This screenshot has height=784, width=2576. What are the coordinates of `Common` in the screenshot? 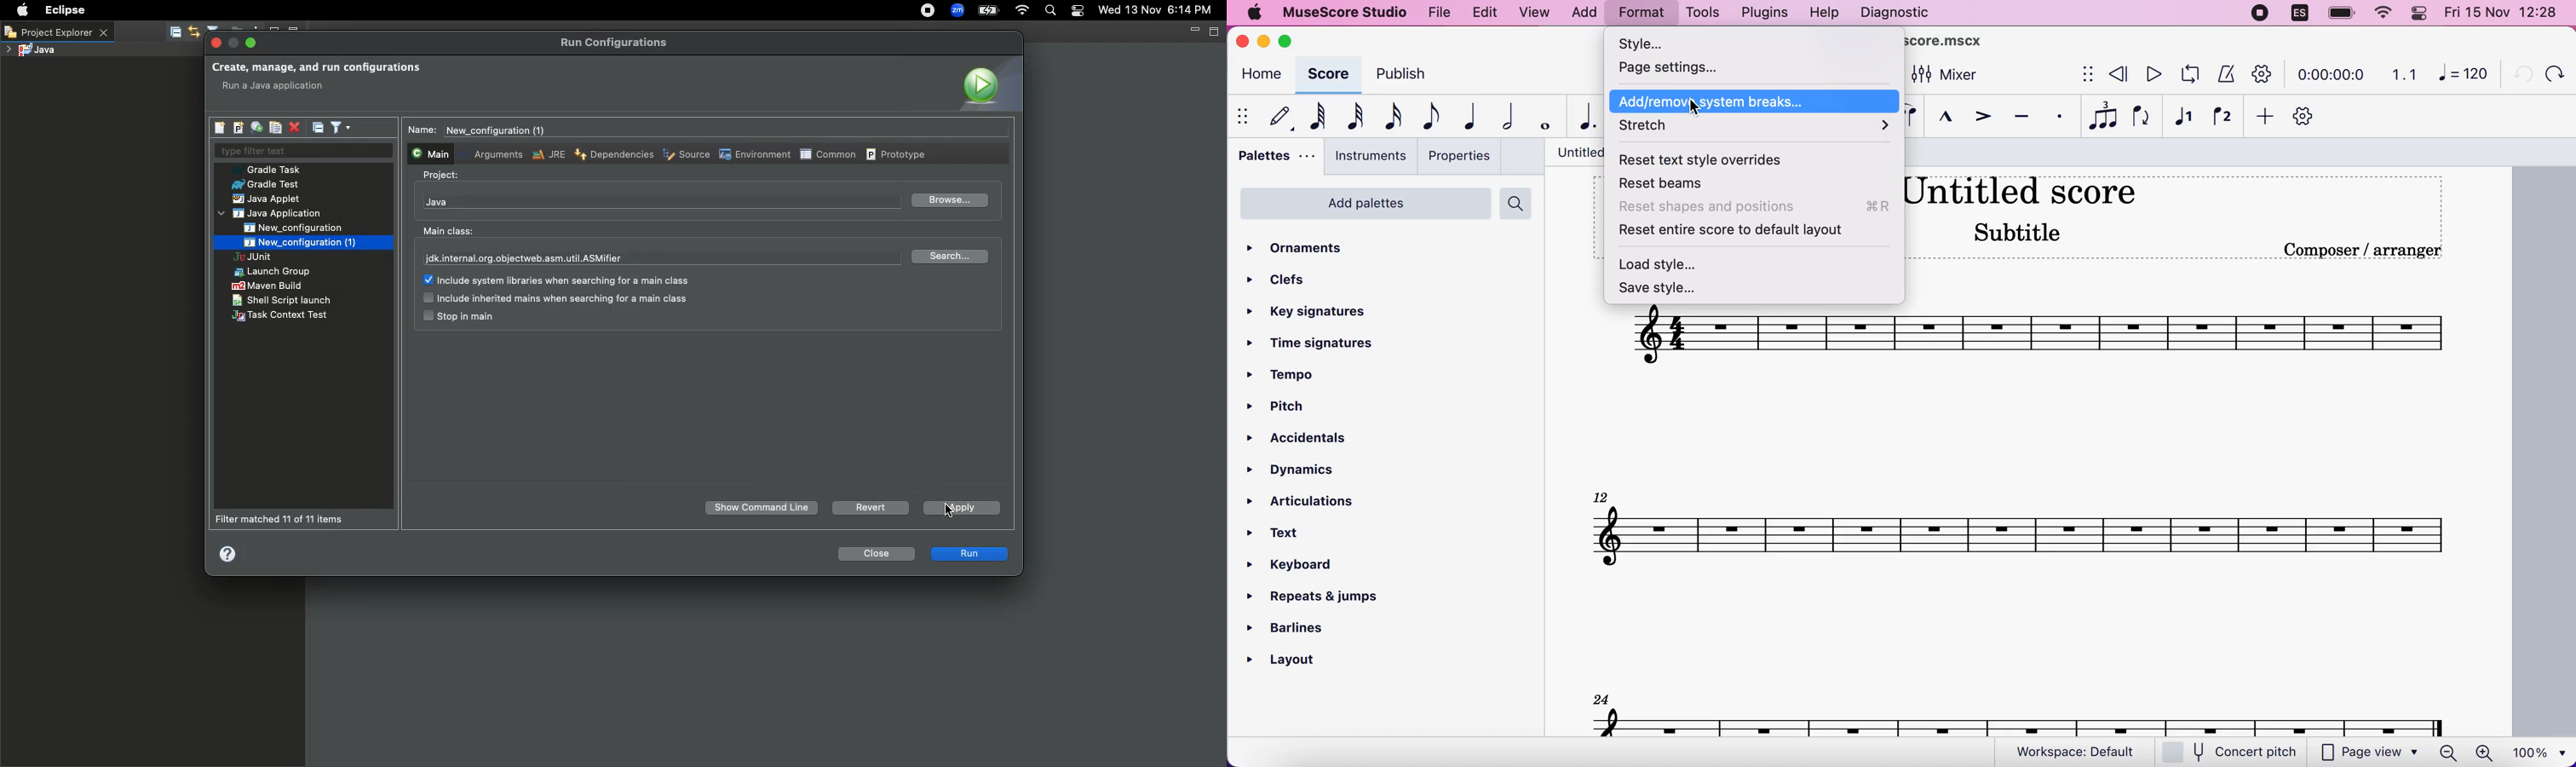 It's located at (827, 153).